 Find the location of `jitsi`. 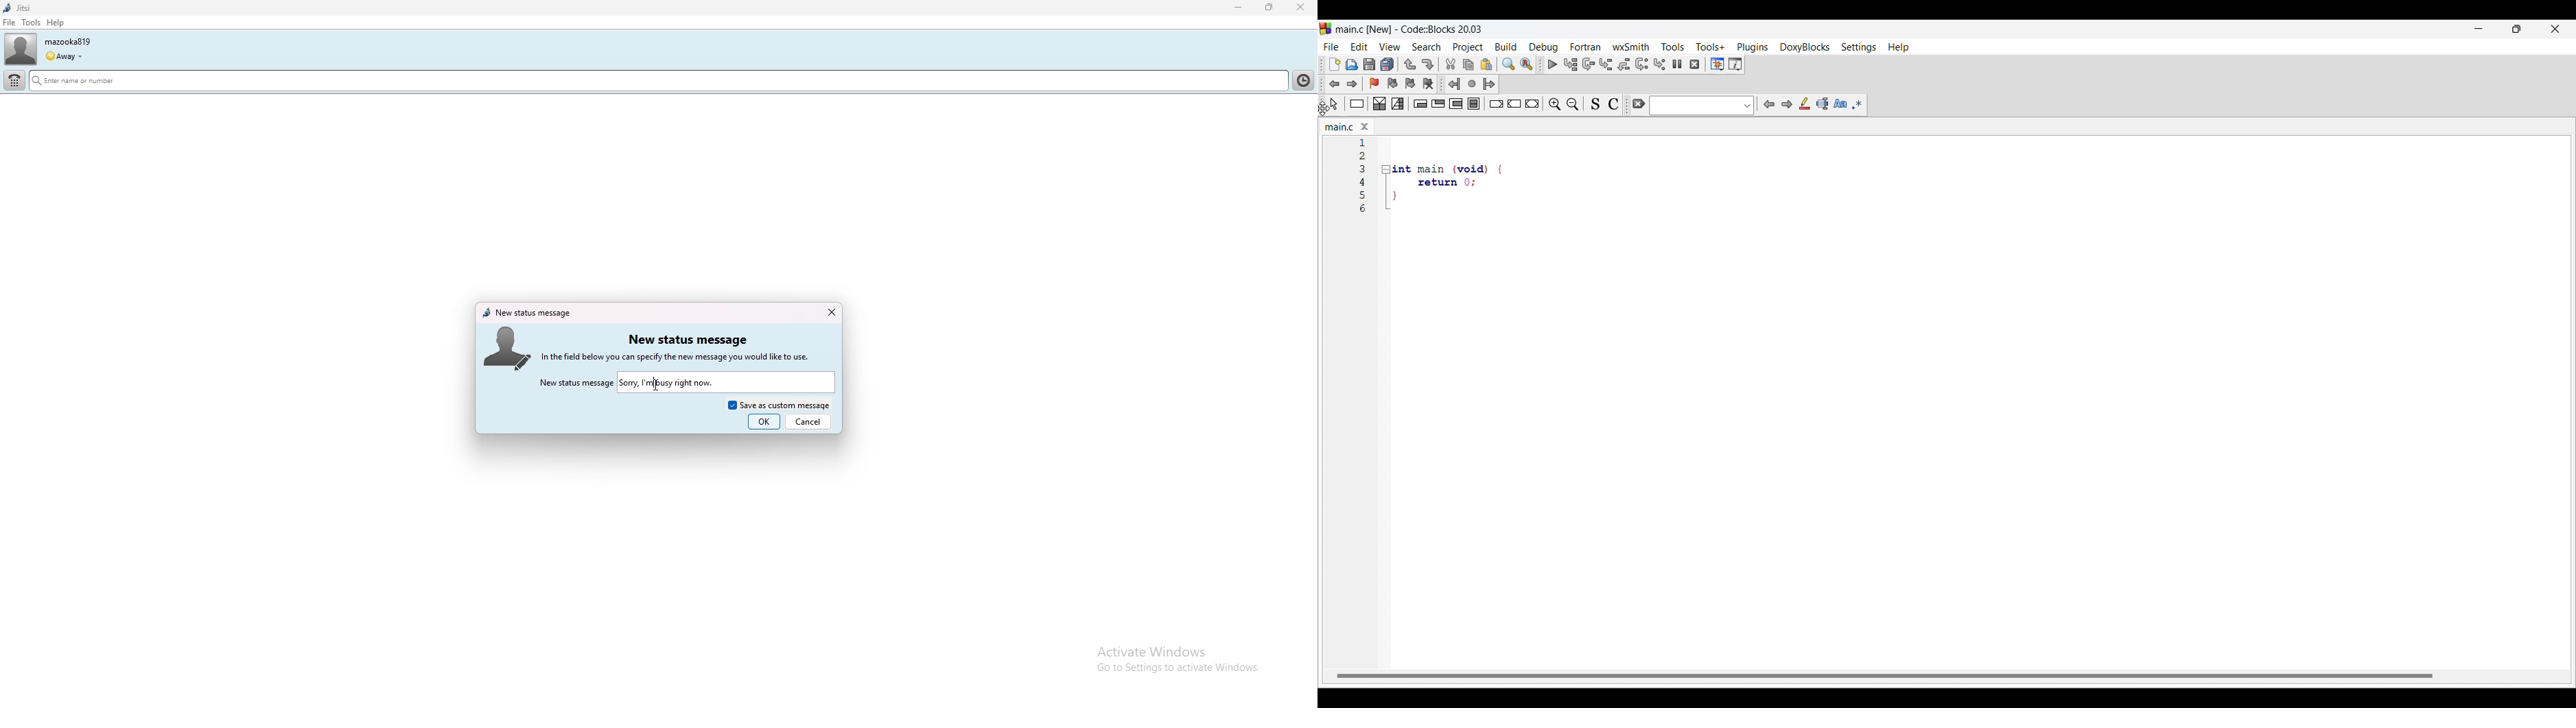

jitsi is located at coordinates (17, 8).